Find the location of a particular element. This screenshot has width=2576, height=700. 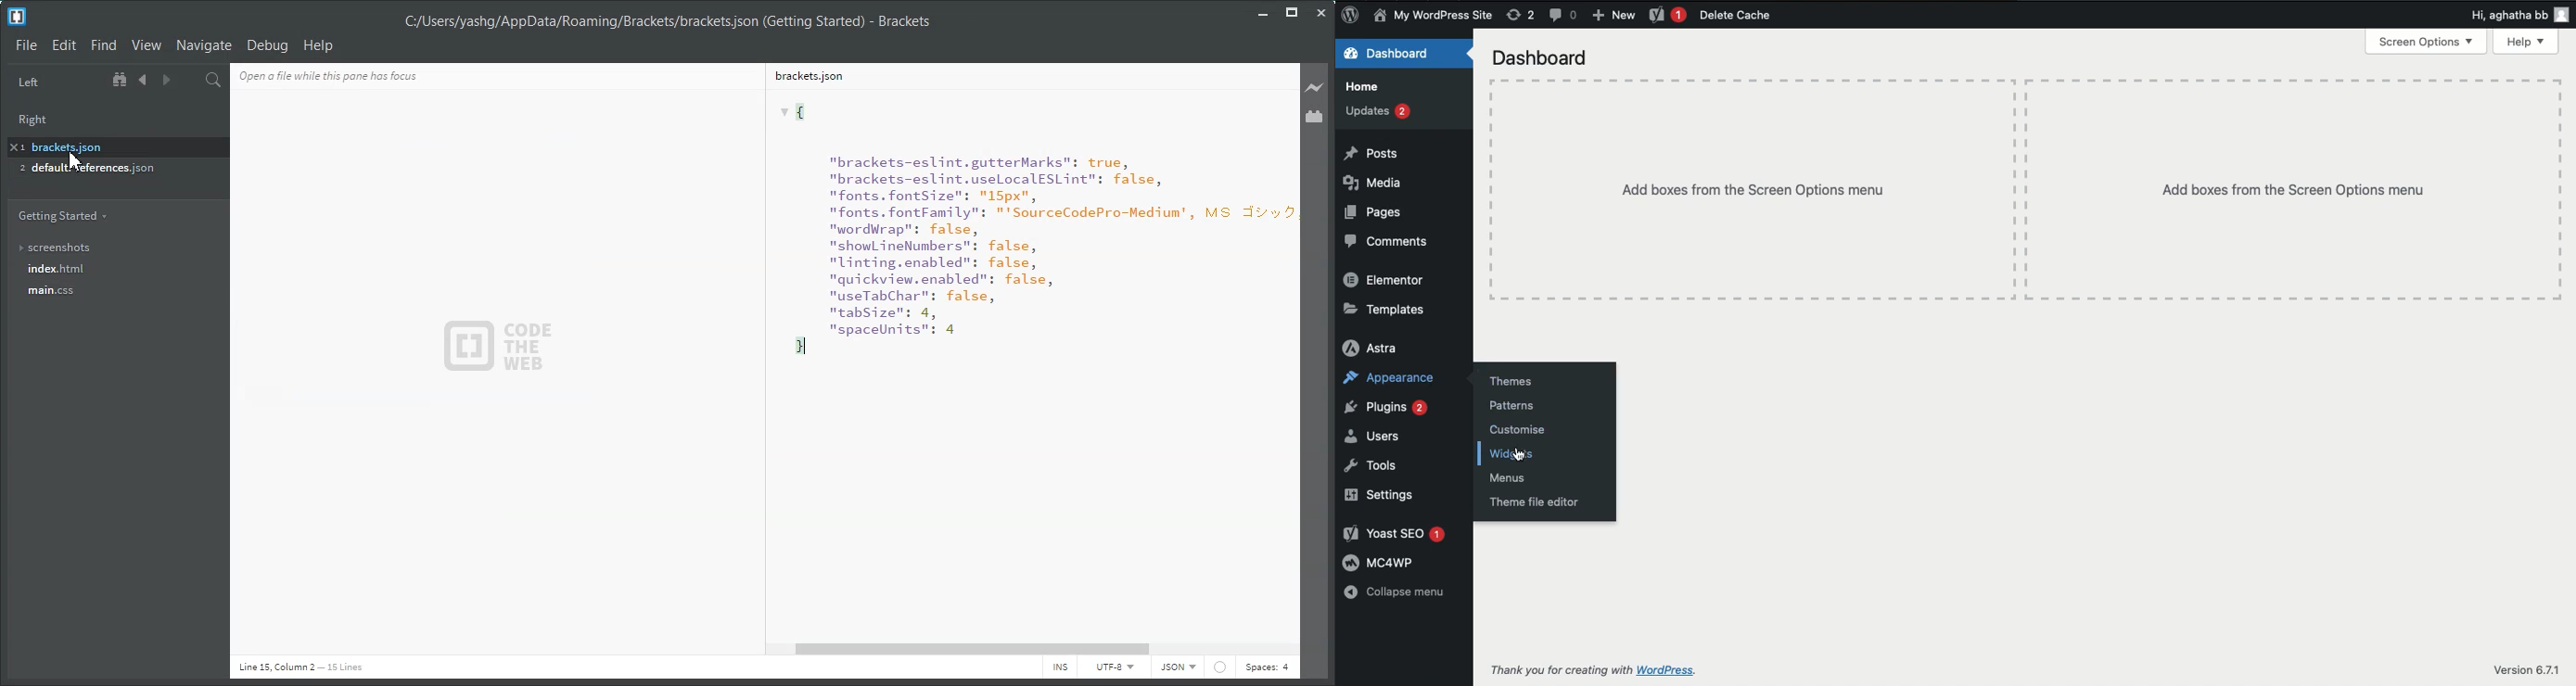

Widgets is located at coordinates (1514, 452).